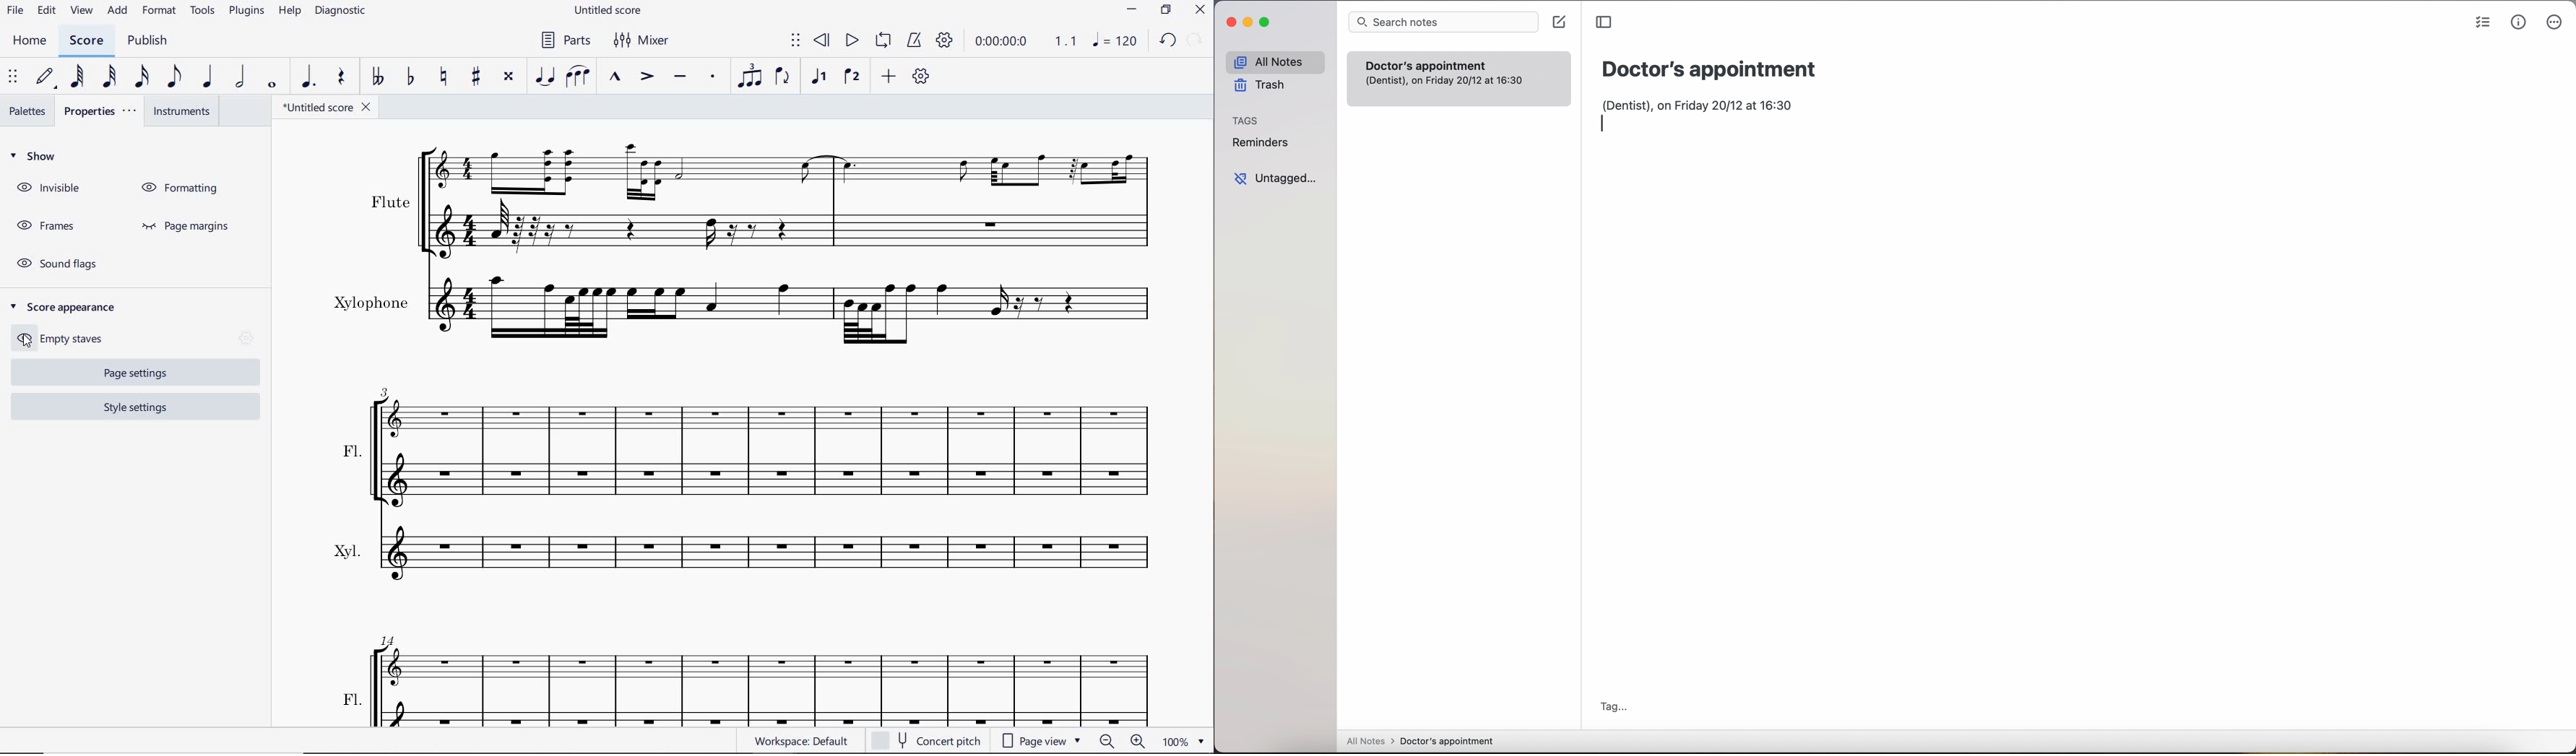 The width and height of the screenshot is (2576, 756). What do you see at coordinates (932, 742) in the screenshot?
I see `CONCERT PITCH` at bounding box center [932, 742].